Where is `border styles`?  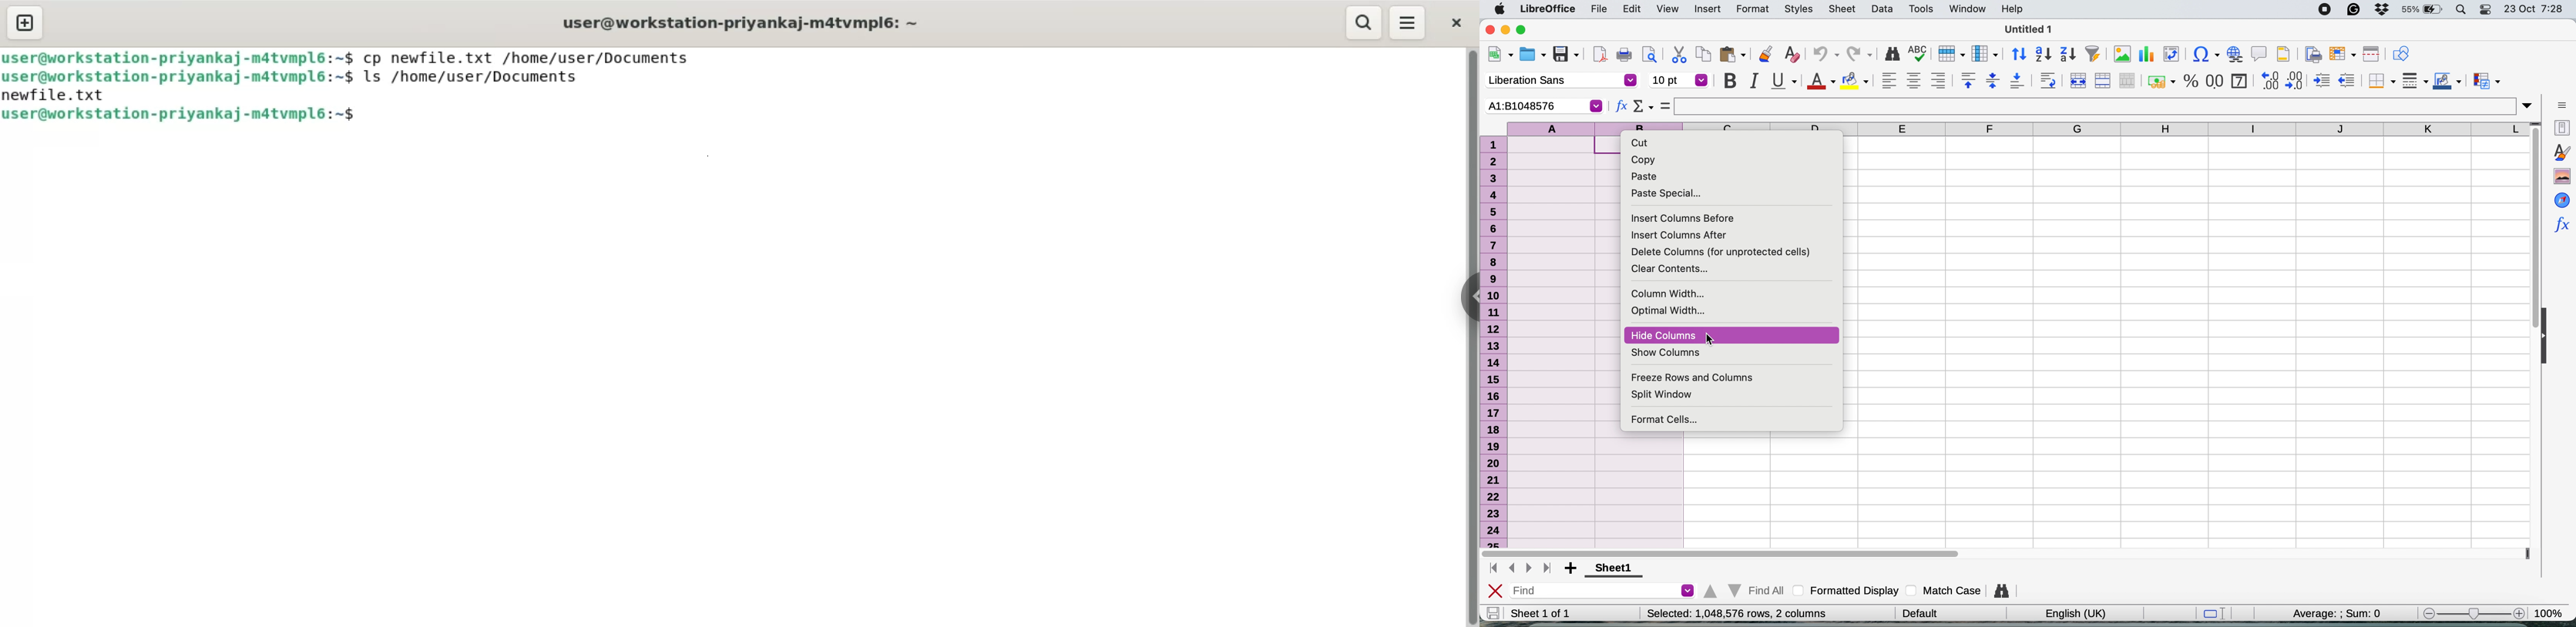
border styles is located at coordinates (2413, 82).